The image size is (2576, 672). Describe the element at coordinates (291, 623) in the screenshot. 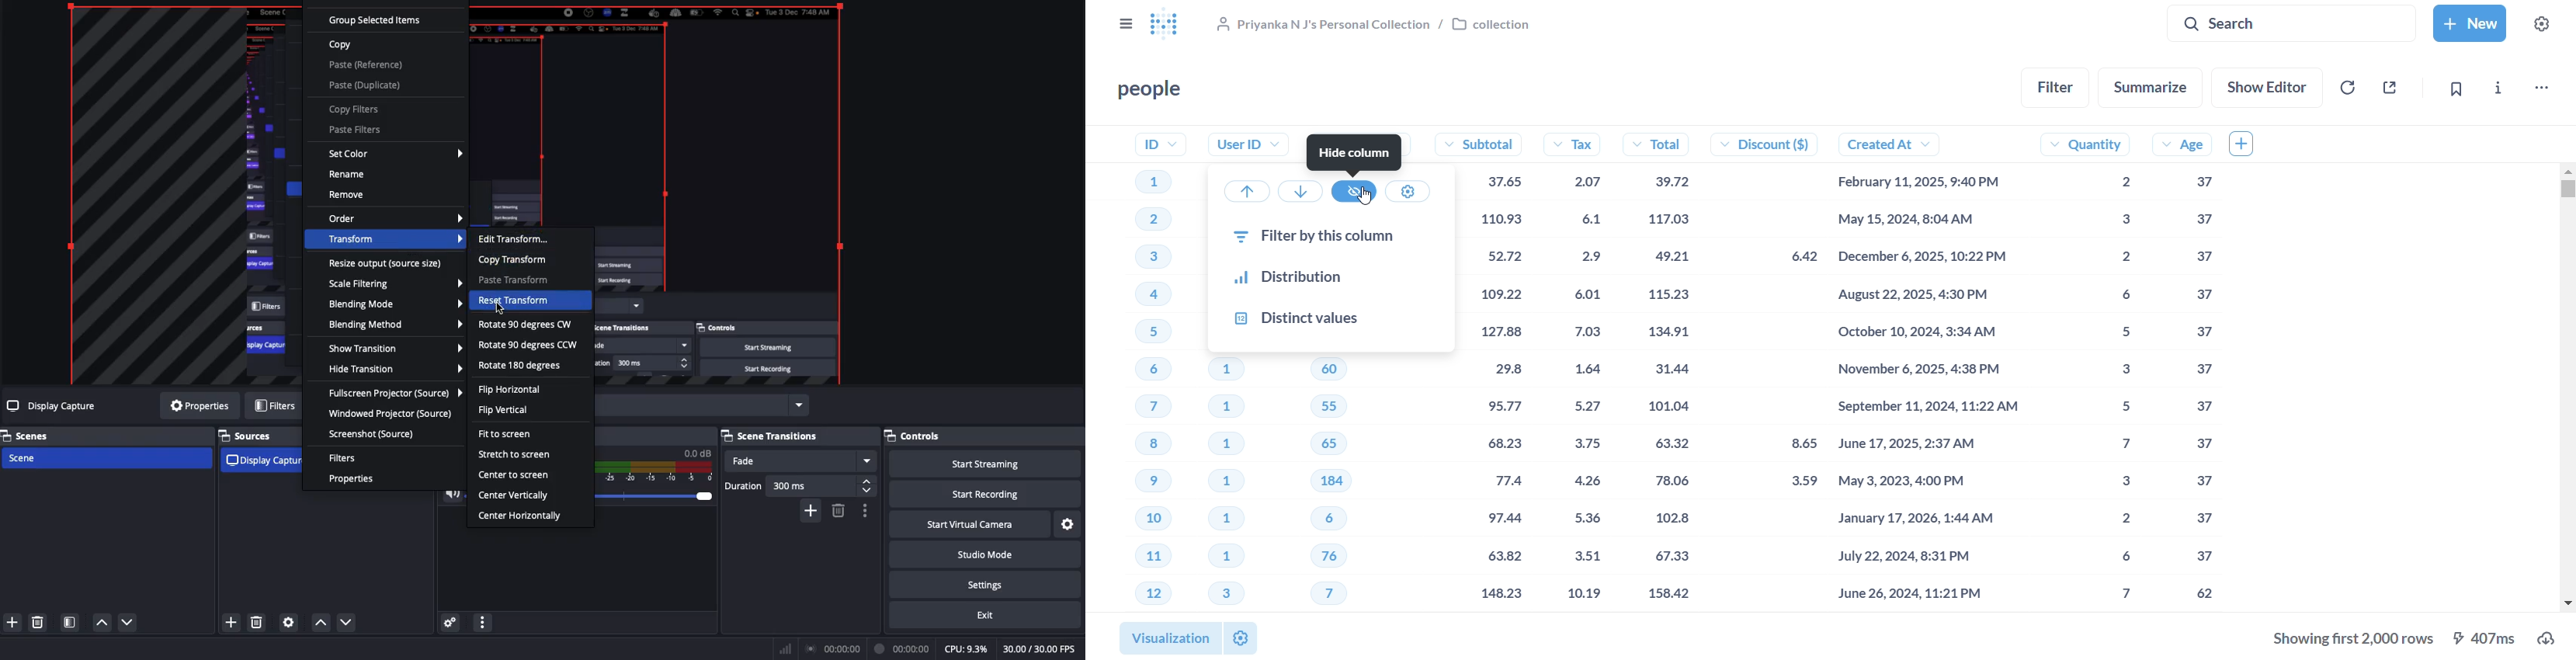

I see `Settings` at that location.